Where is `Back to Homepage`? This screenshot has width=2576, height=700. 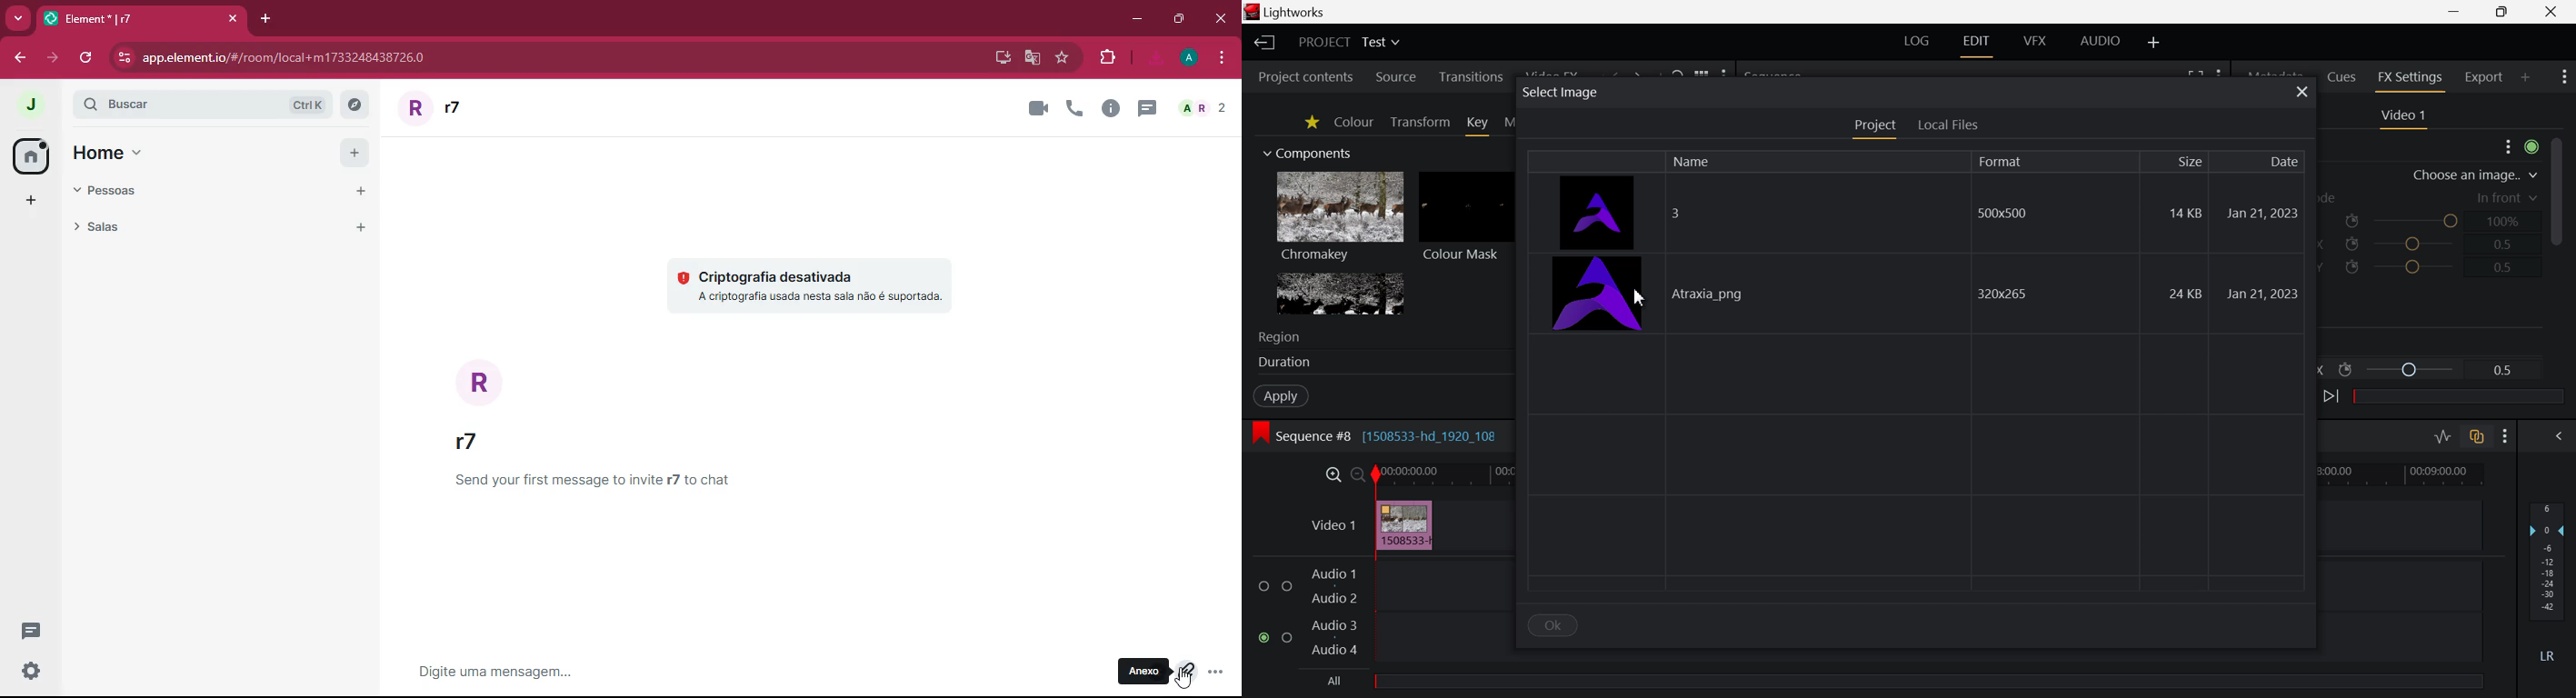 Back to Homepage is located at coordinates (1261, 42).